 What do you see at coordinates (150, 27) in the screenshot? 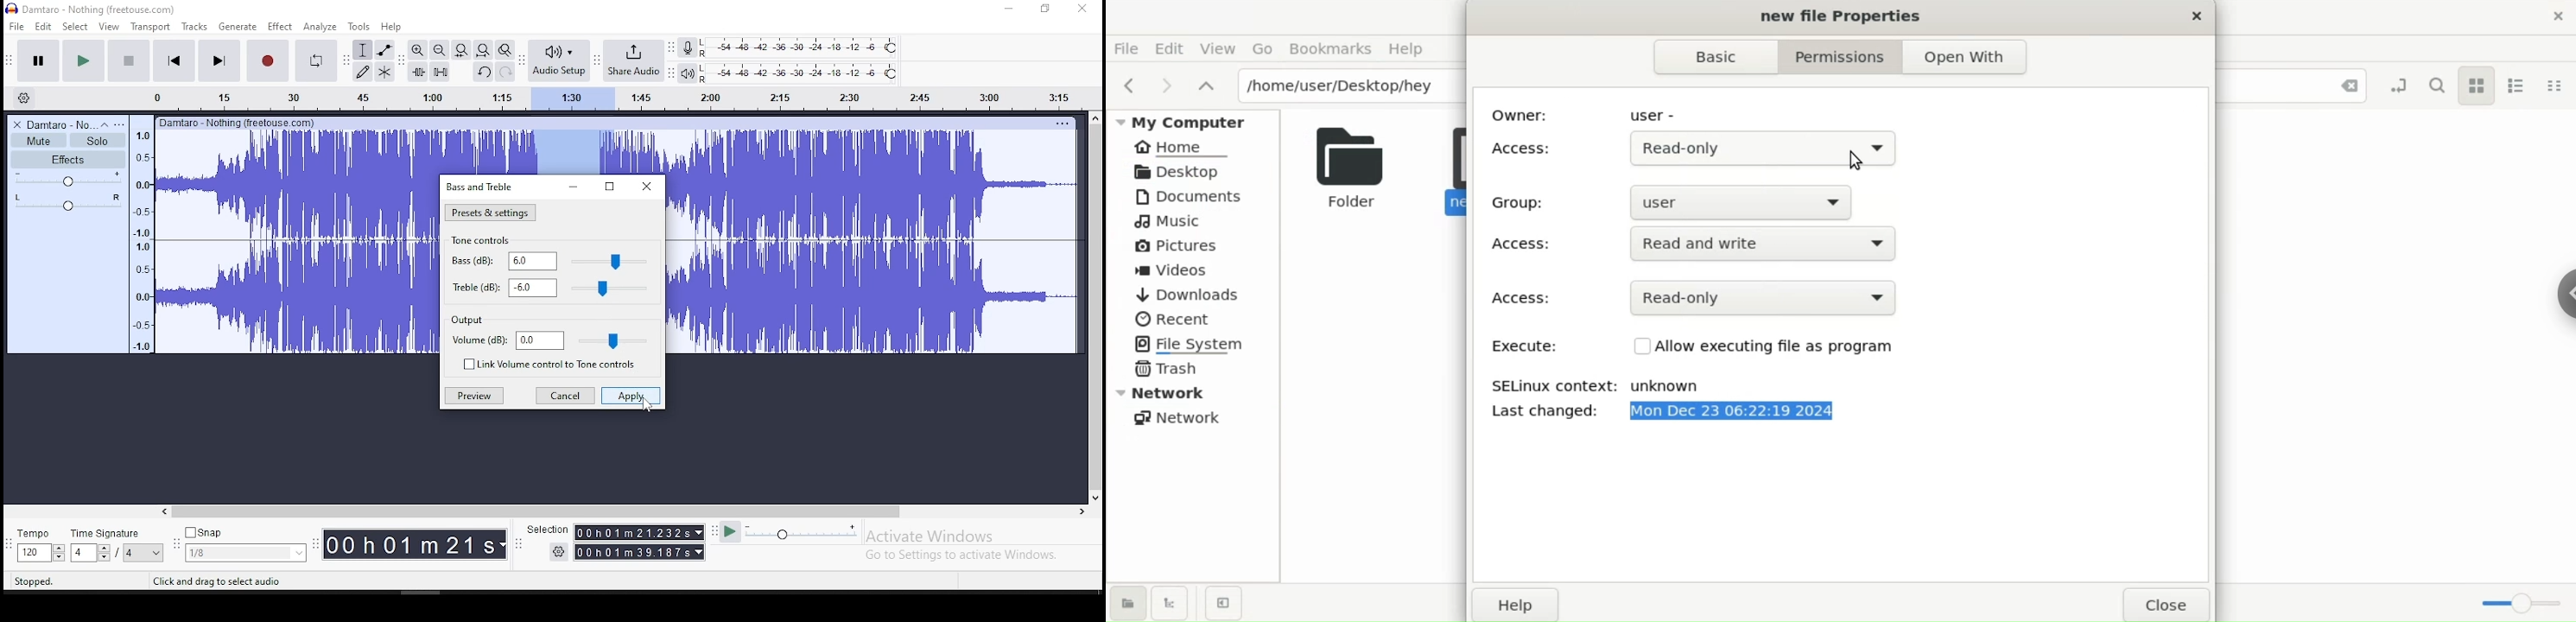
I see `transport` at bounding box center [150, 27].